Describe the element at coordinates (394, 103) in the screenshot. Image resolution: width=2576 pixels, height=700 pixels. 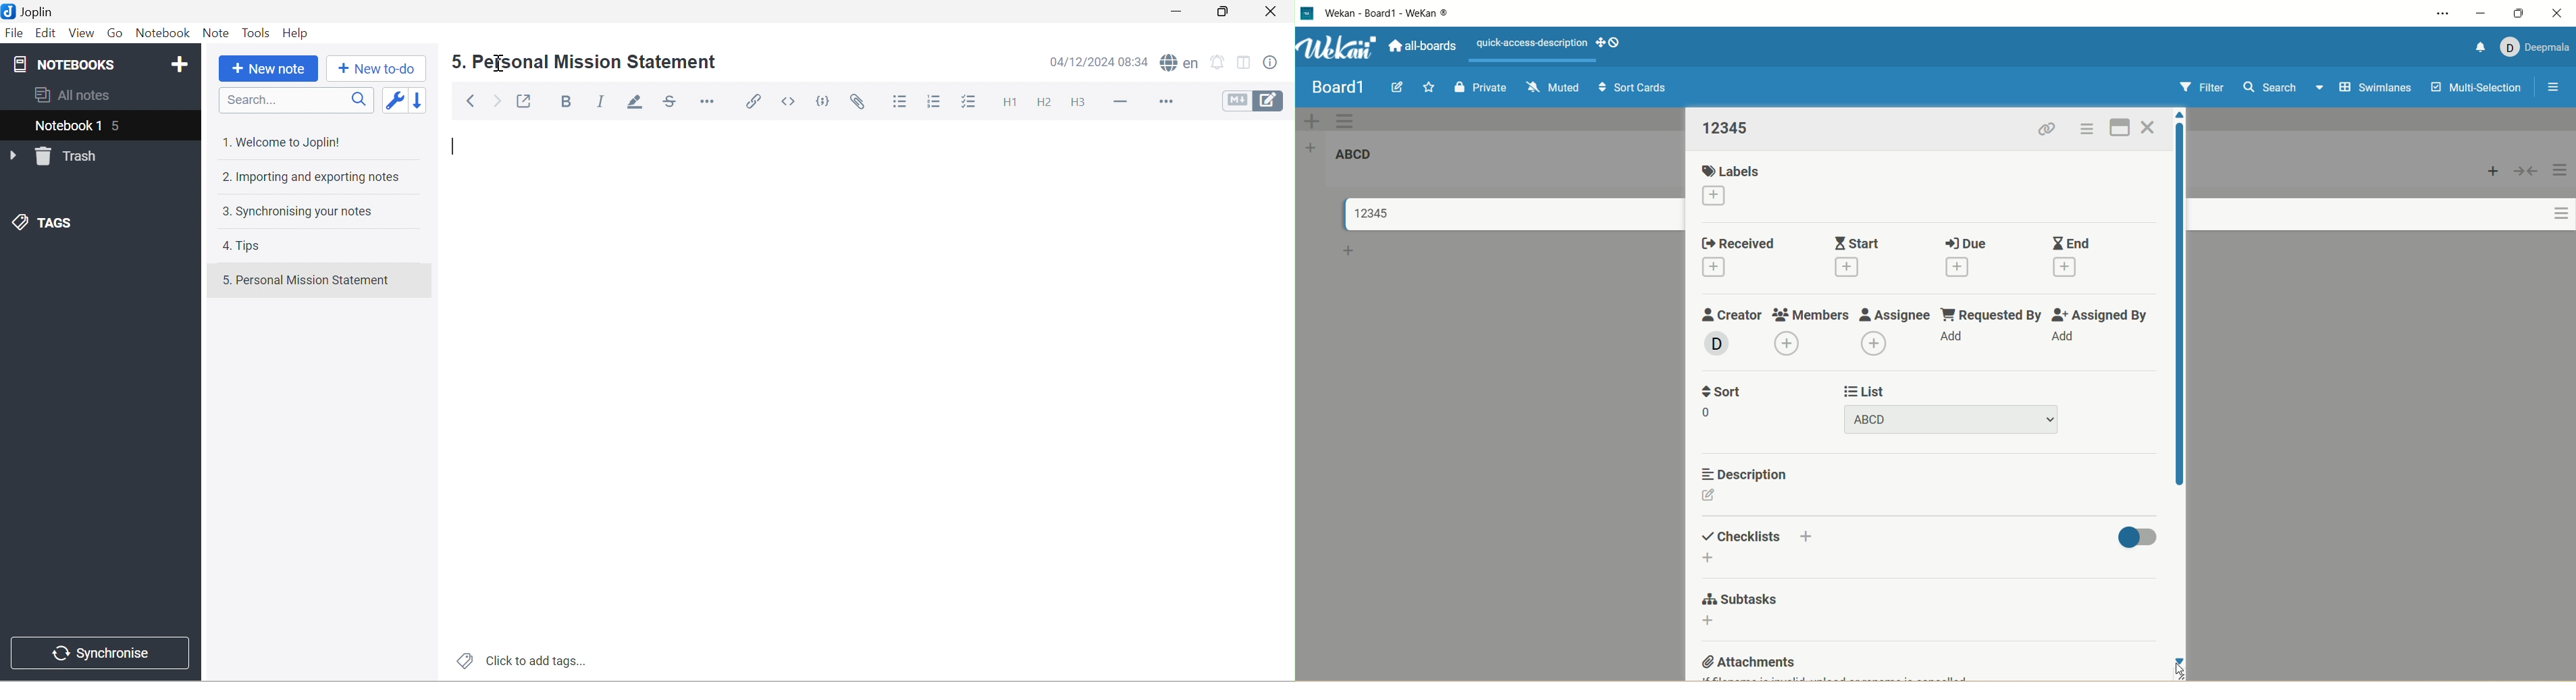
I see `Toggle sort order field` at that location.